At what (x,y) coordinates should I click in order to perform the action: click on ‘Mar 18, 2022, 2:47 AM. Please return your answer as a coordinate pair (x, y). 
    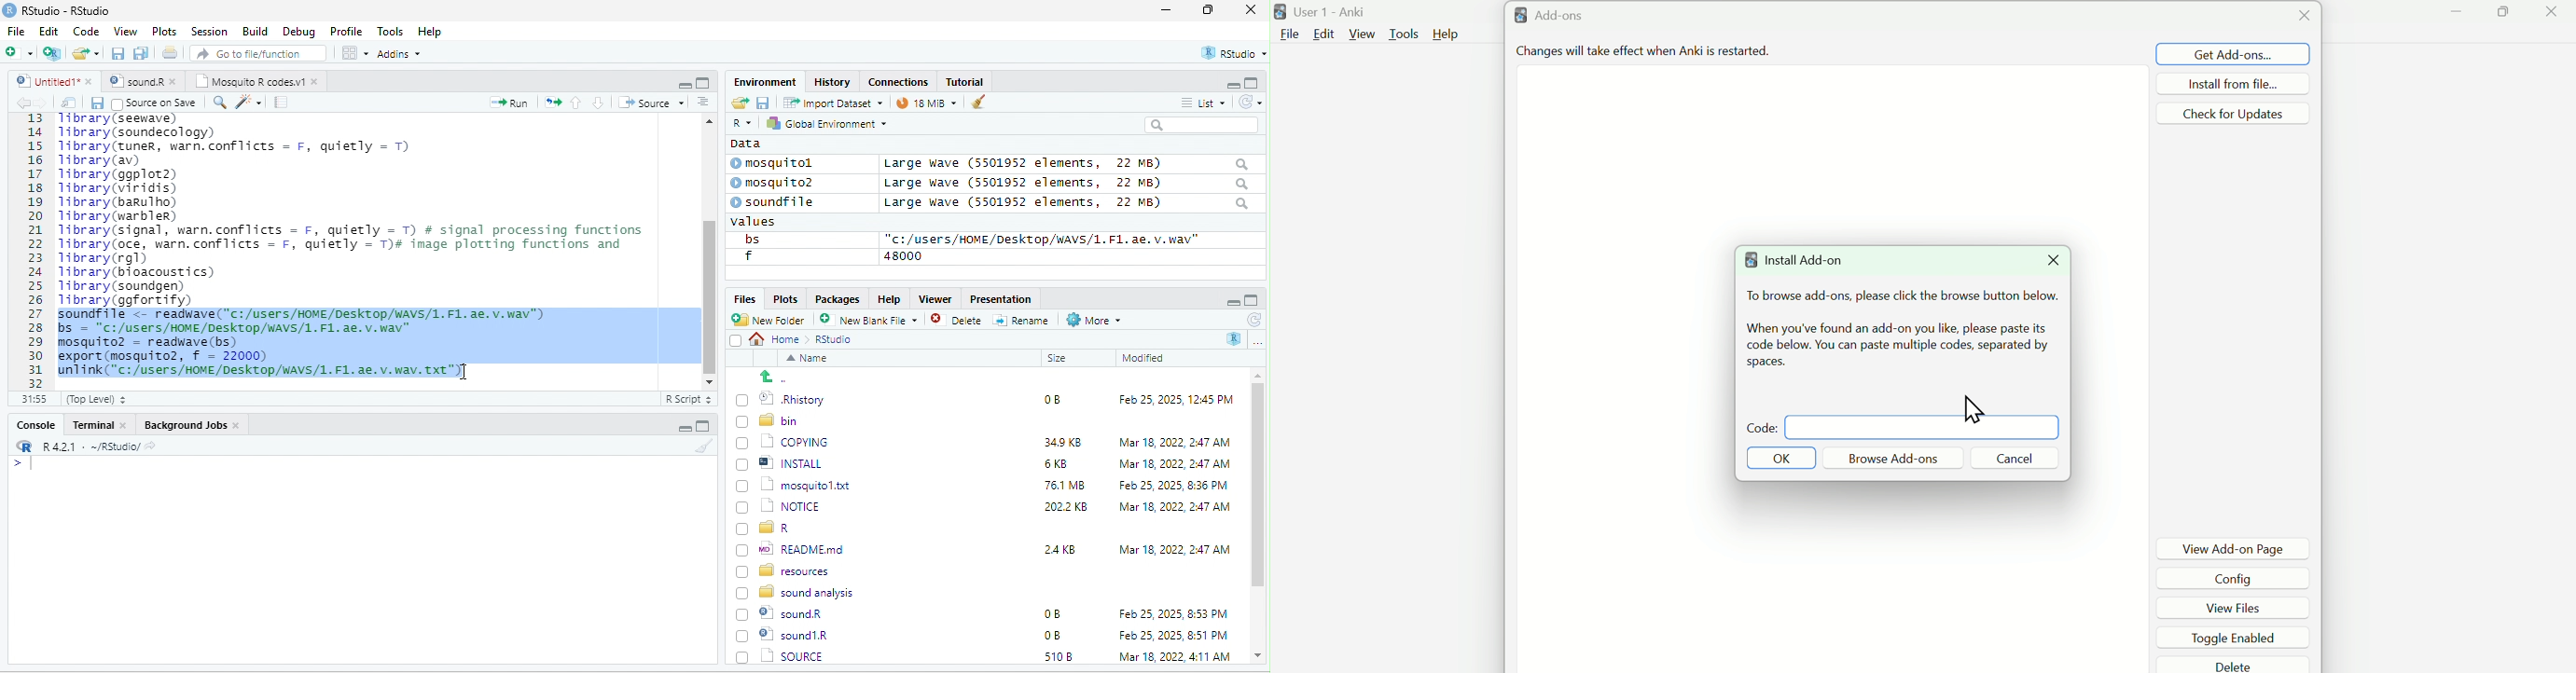
    Looking at the image, I should click on (1173, 507).